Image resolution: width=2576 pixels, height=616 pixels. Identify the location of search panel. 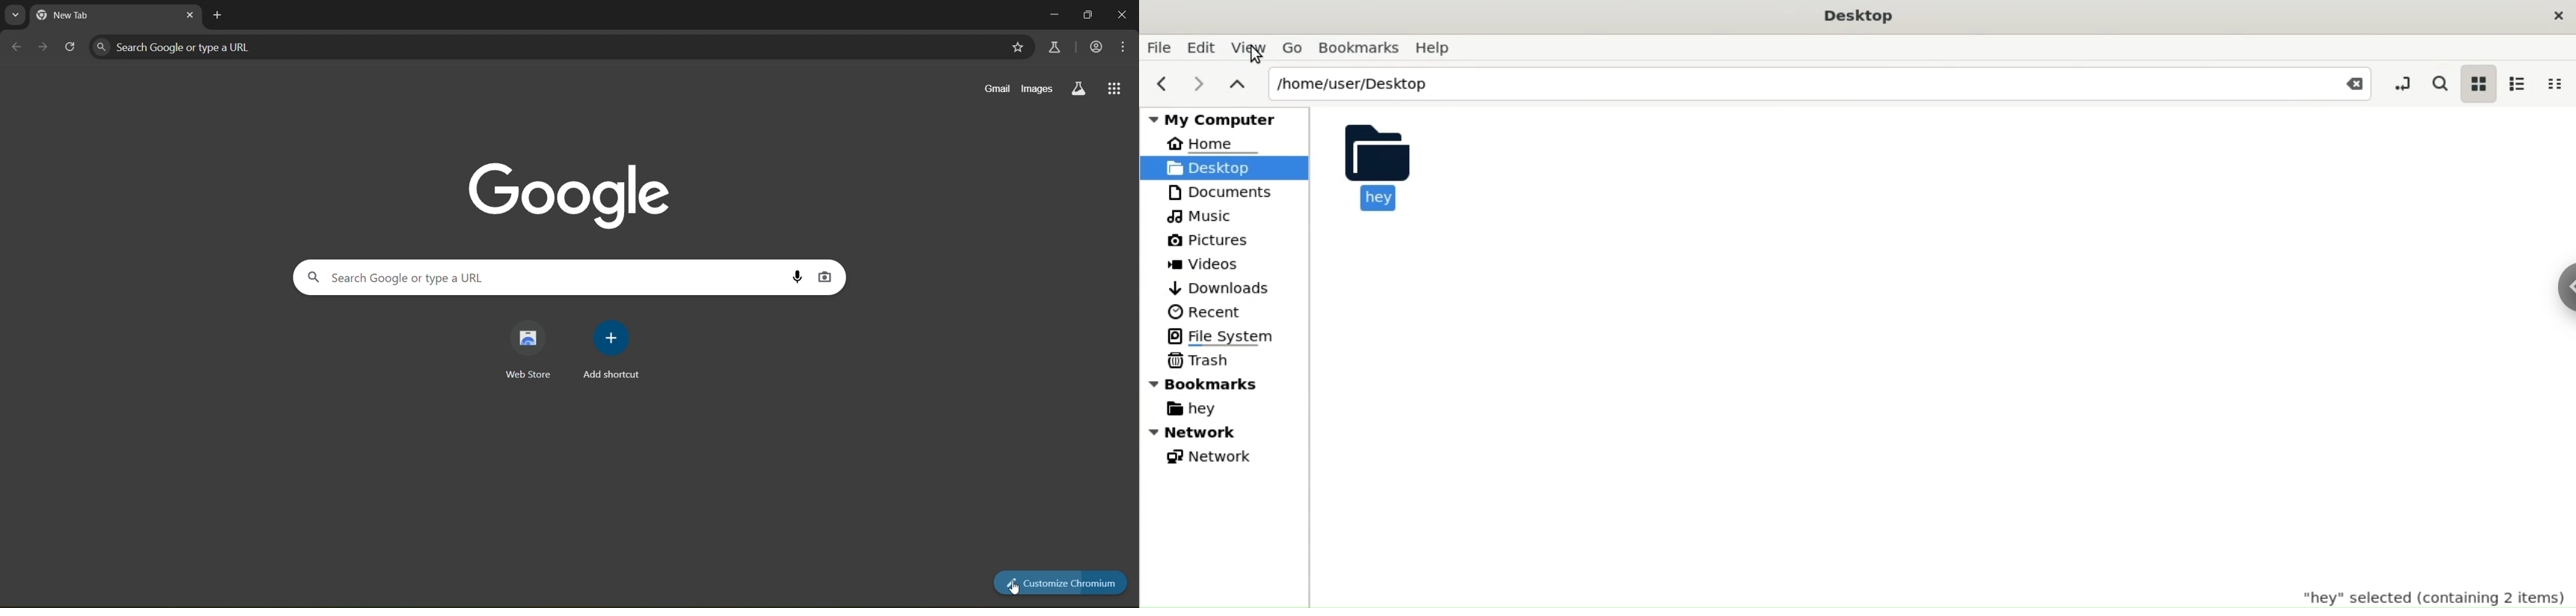
(421, 277).